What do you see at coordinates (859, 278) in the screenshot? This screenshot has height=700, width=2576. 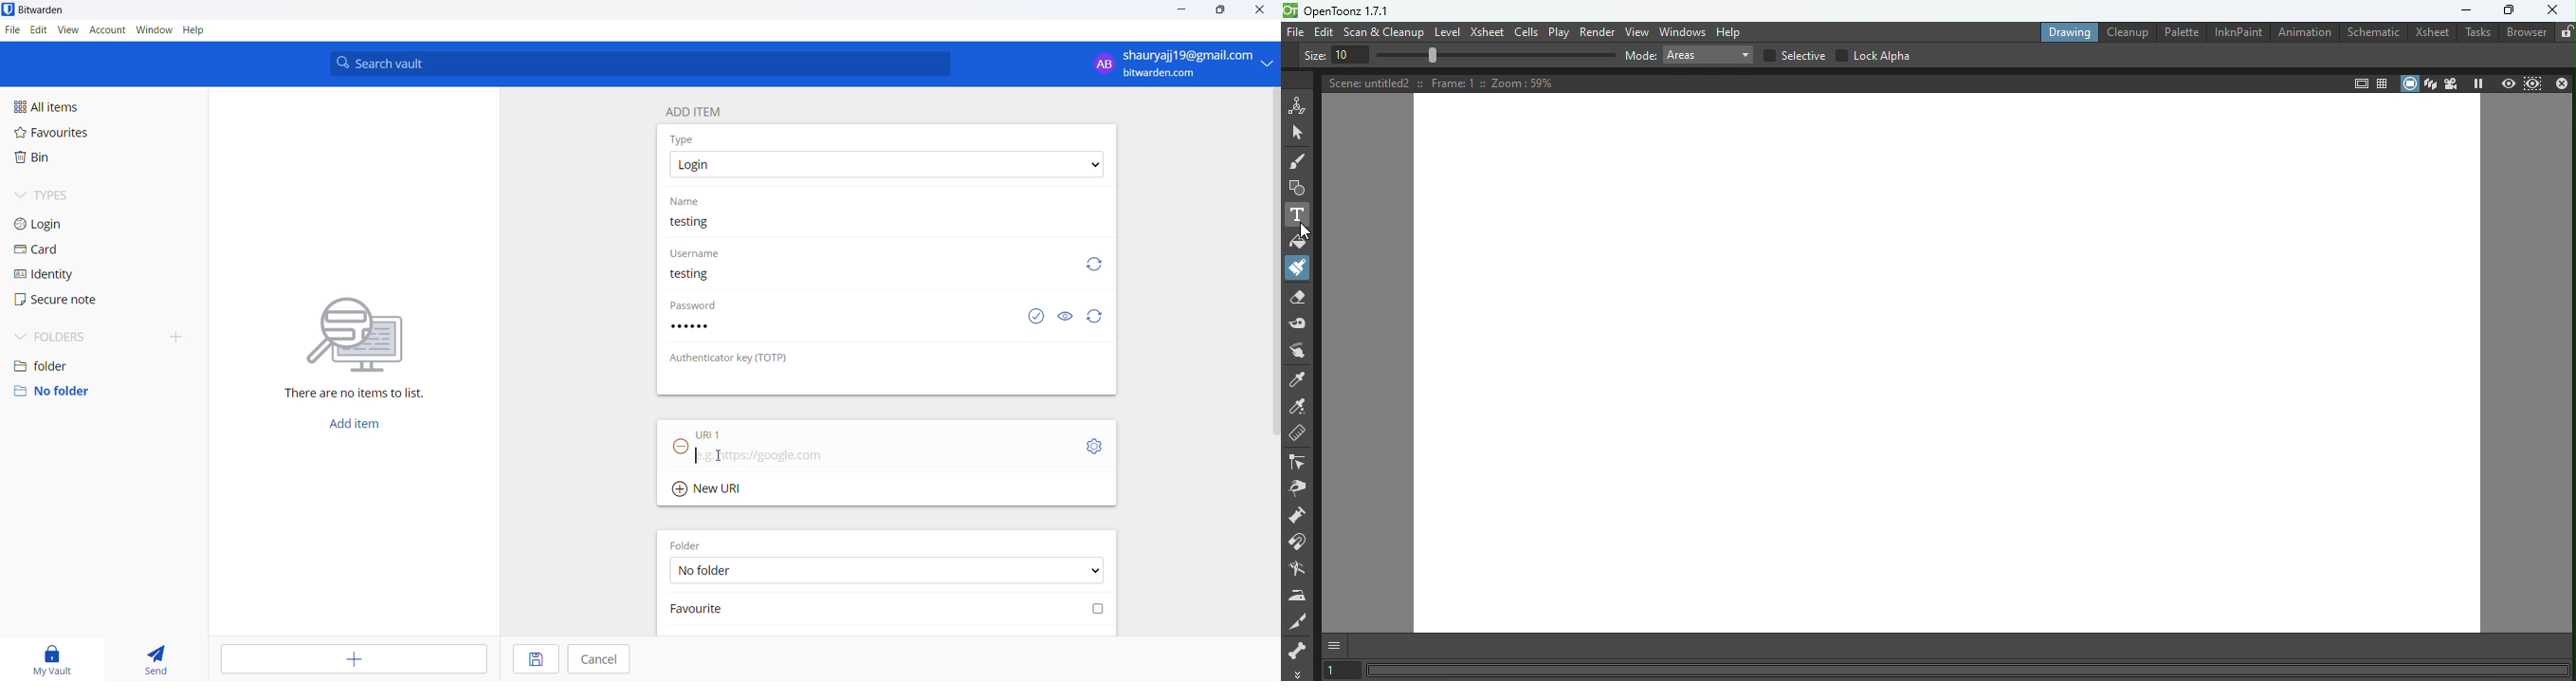 I see `username input box. user name added "testing"` at bounding box center [859, 278].